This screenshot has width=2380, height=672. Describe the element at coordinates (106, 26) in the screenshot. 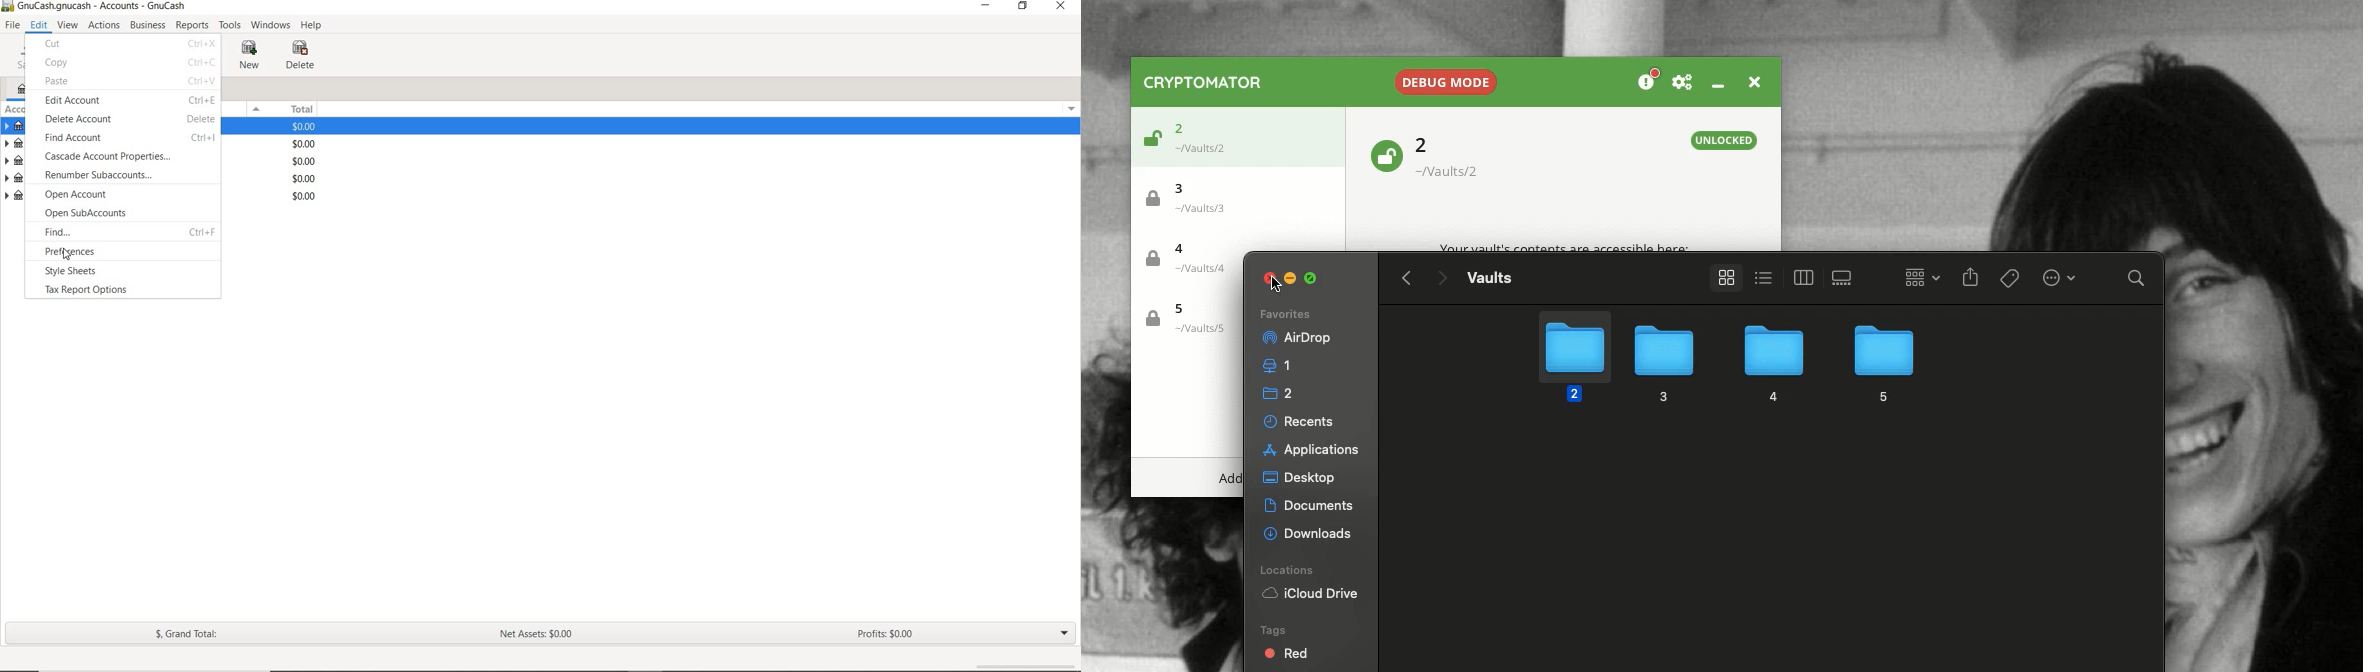

I see `ACTIONS` at that location.